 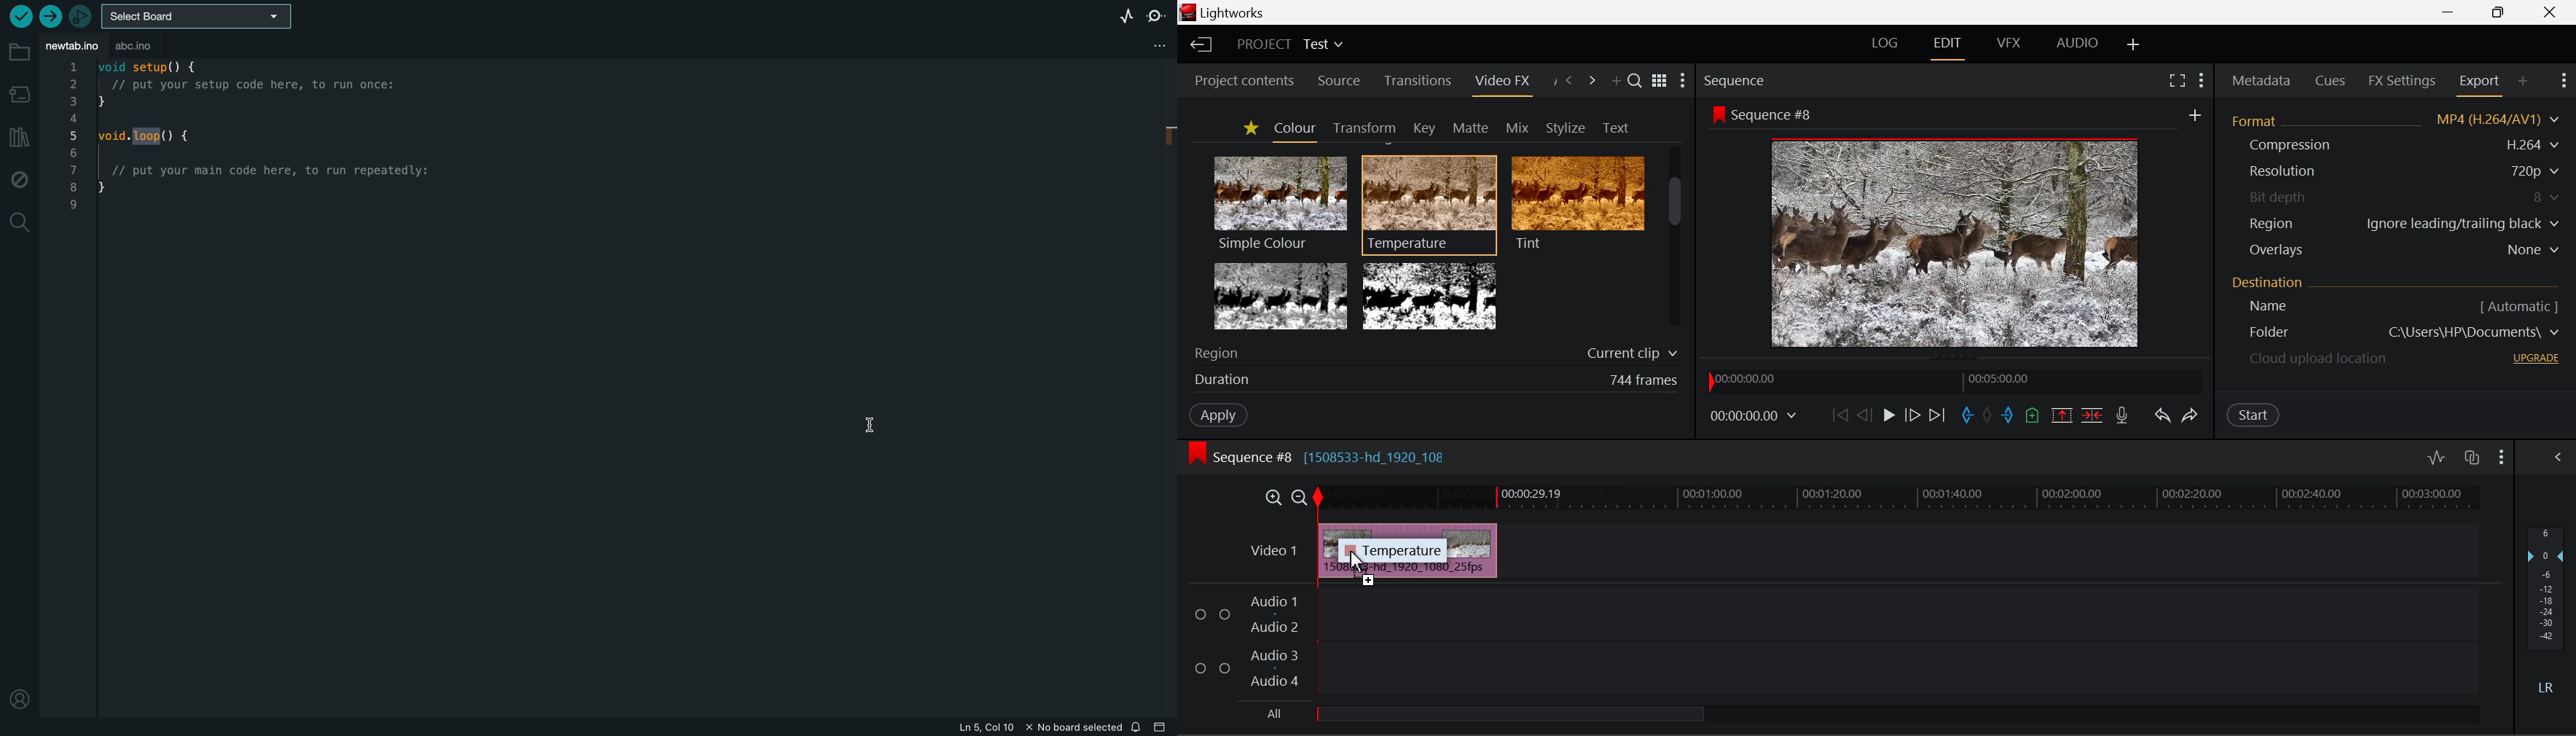 What do you see at coordinates (1201, 667) in the screenshot?
I see `Checkbox` at bounding box center [1201, 667].